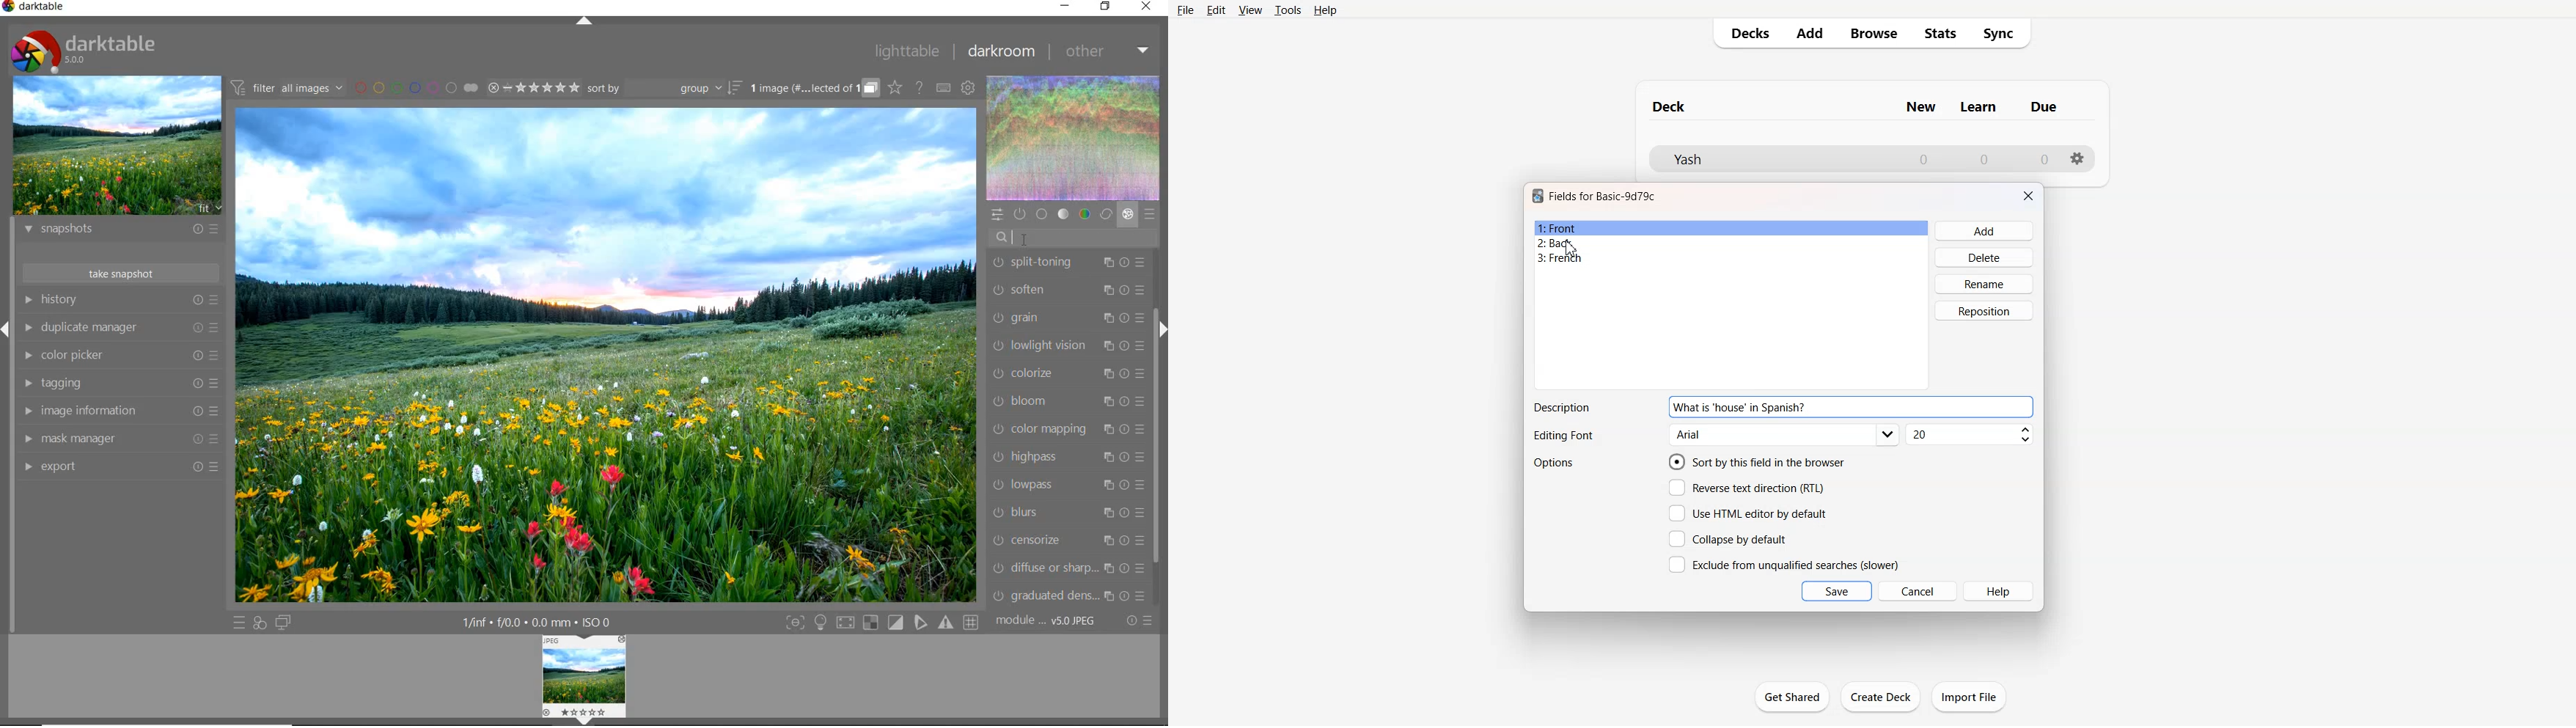 The image size is (2576, 728). Describe the element at coordinates (2000, 591) in the screenshot. I see `Help` at that location.